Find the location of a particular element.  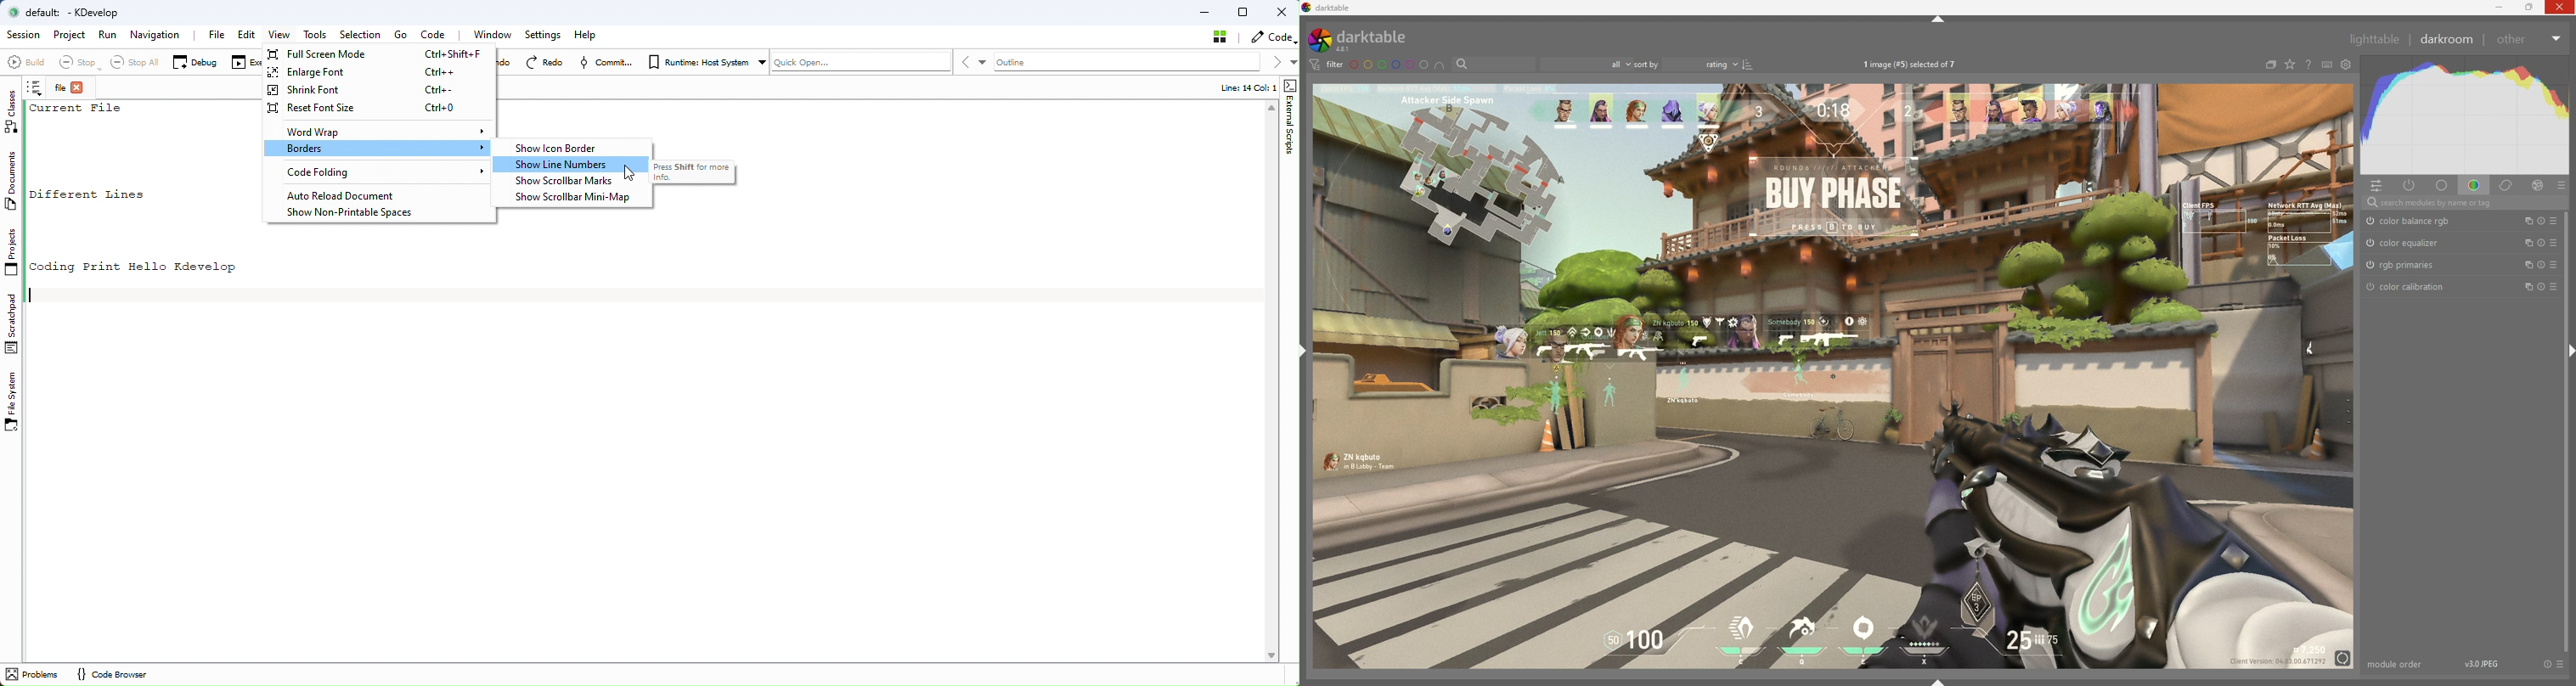

color is located at coordinates (2474, 185).